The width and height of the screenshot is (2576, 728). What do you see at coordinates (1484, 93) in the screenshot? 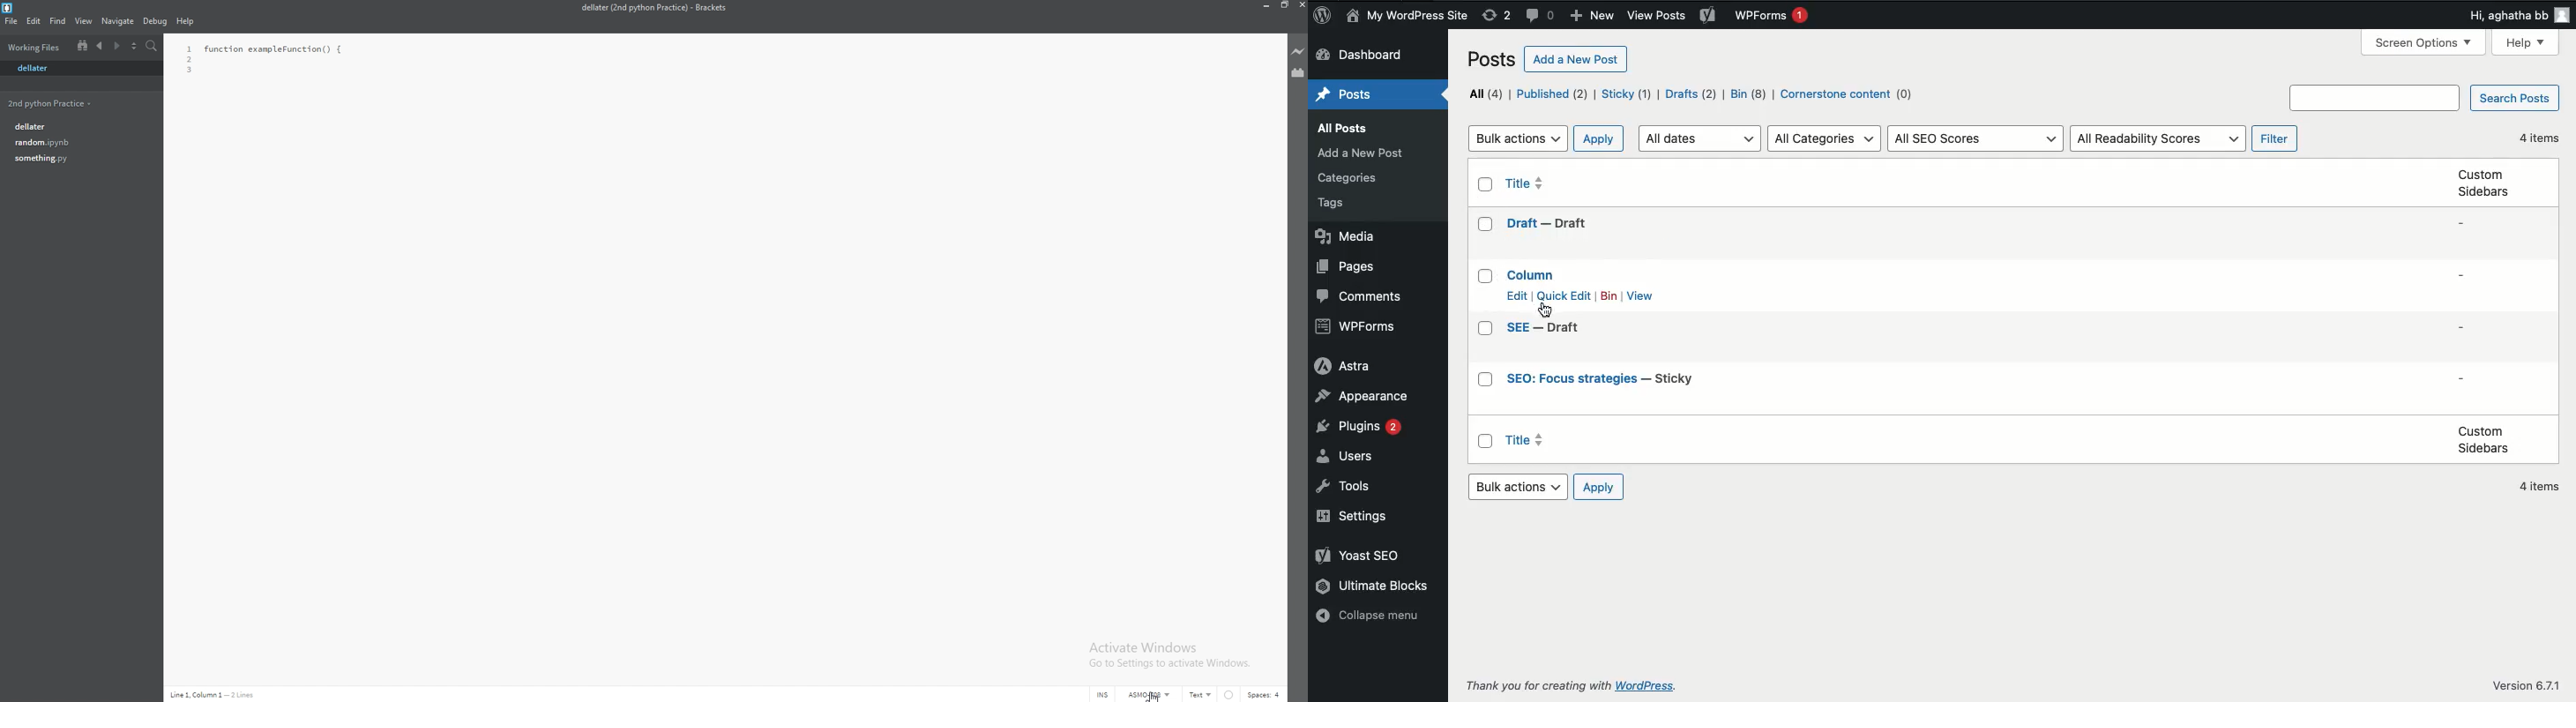
I see `All` at bounding box center [1484, 93].